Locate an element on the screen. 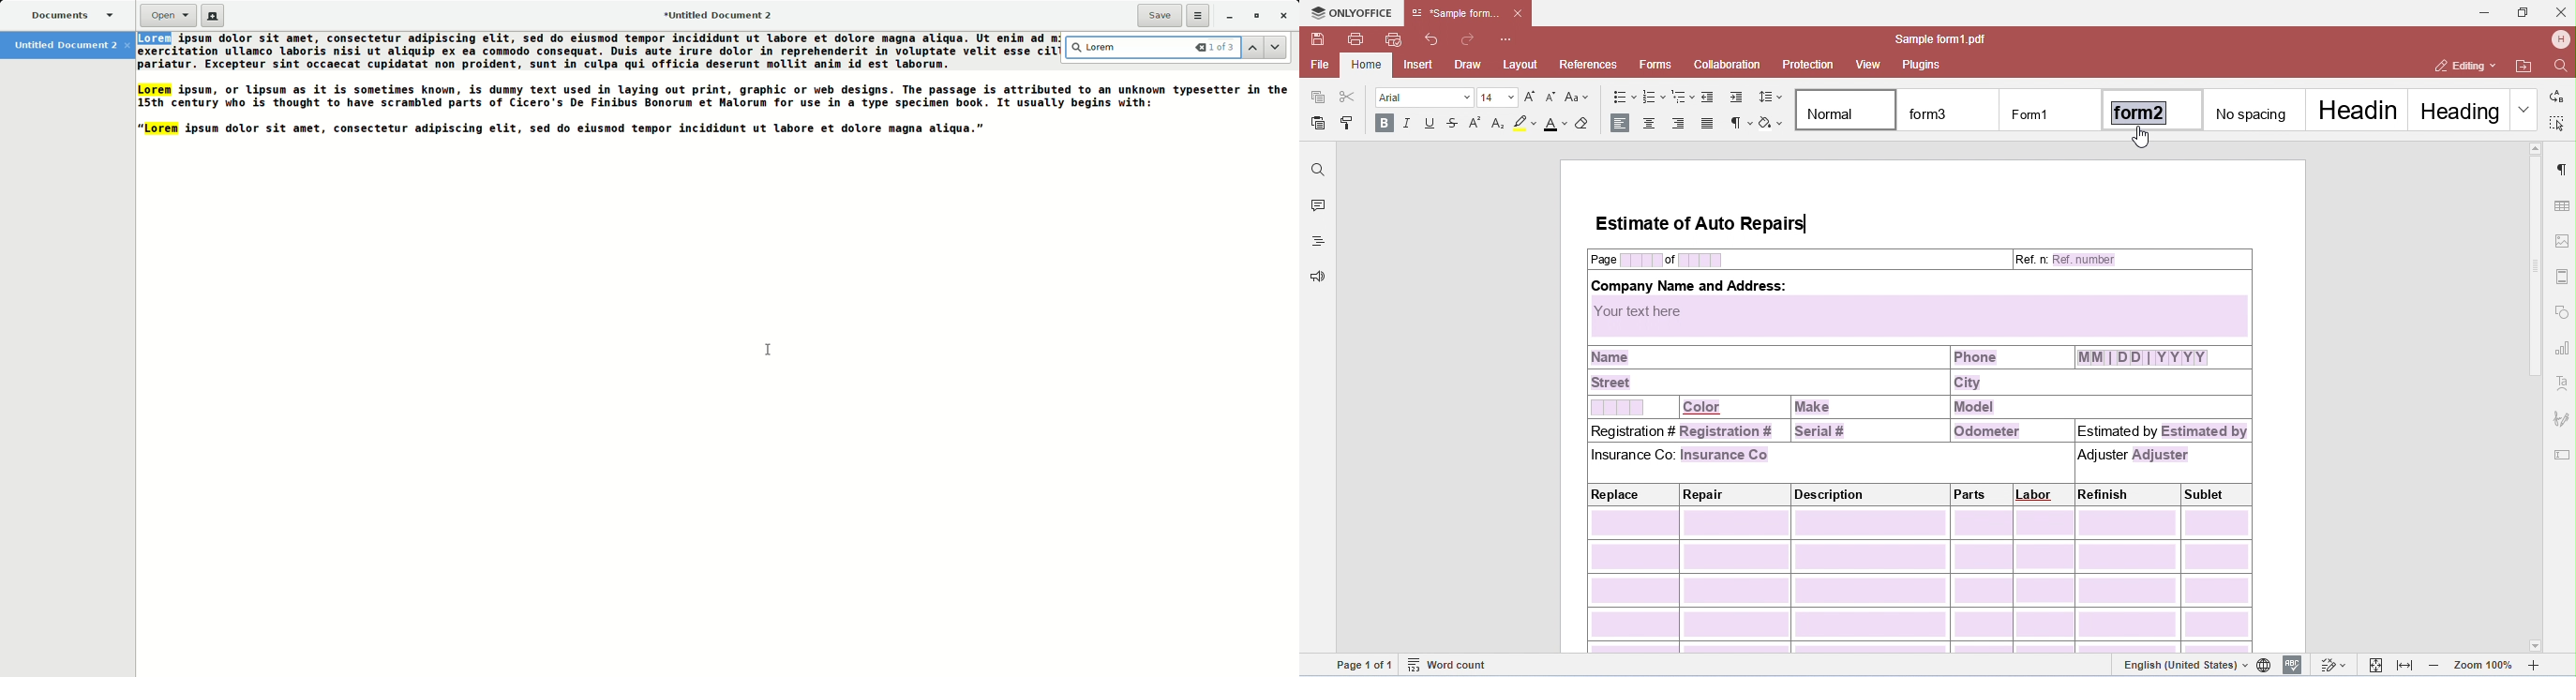 This screenshot has width=2576, height=700. New is located at coordinates (214, 16).